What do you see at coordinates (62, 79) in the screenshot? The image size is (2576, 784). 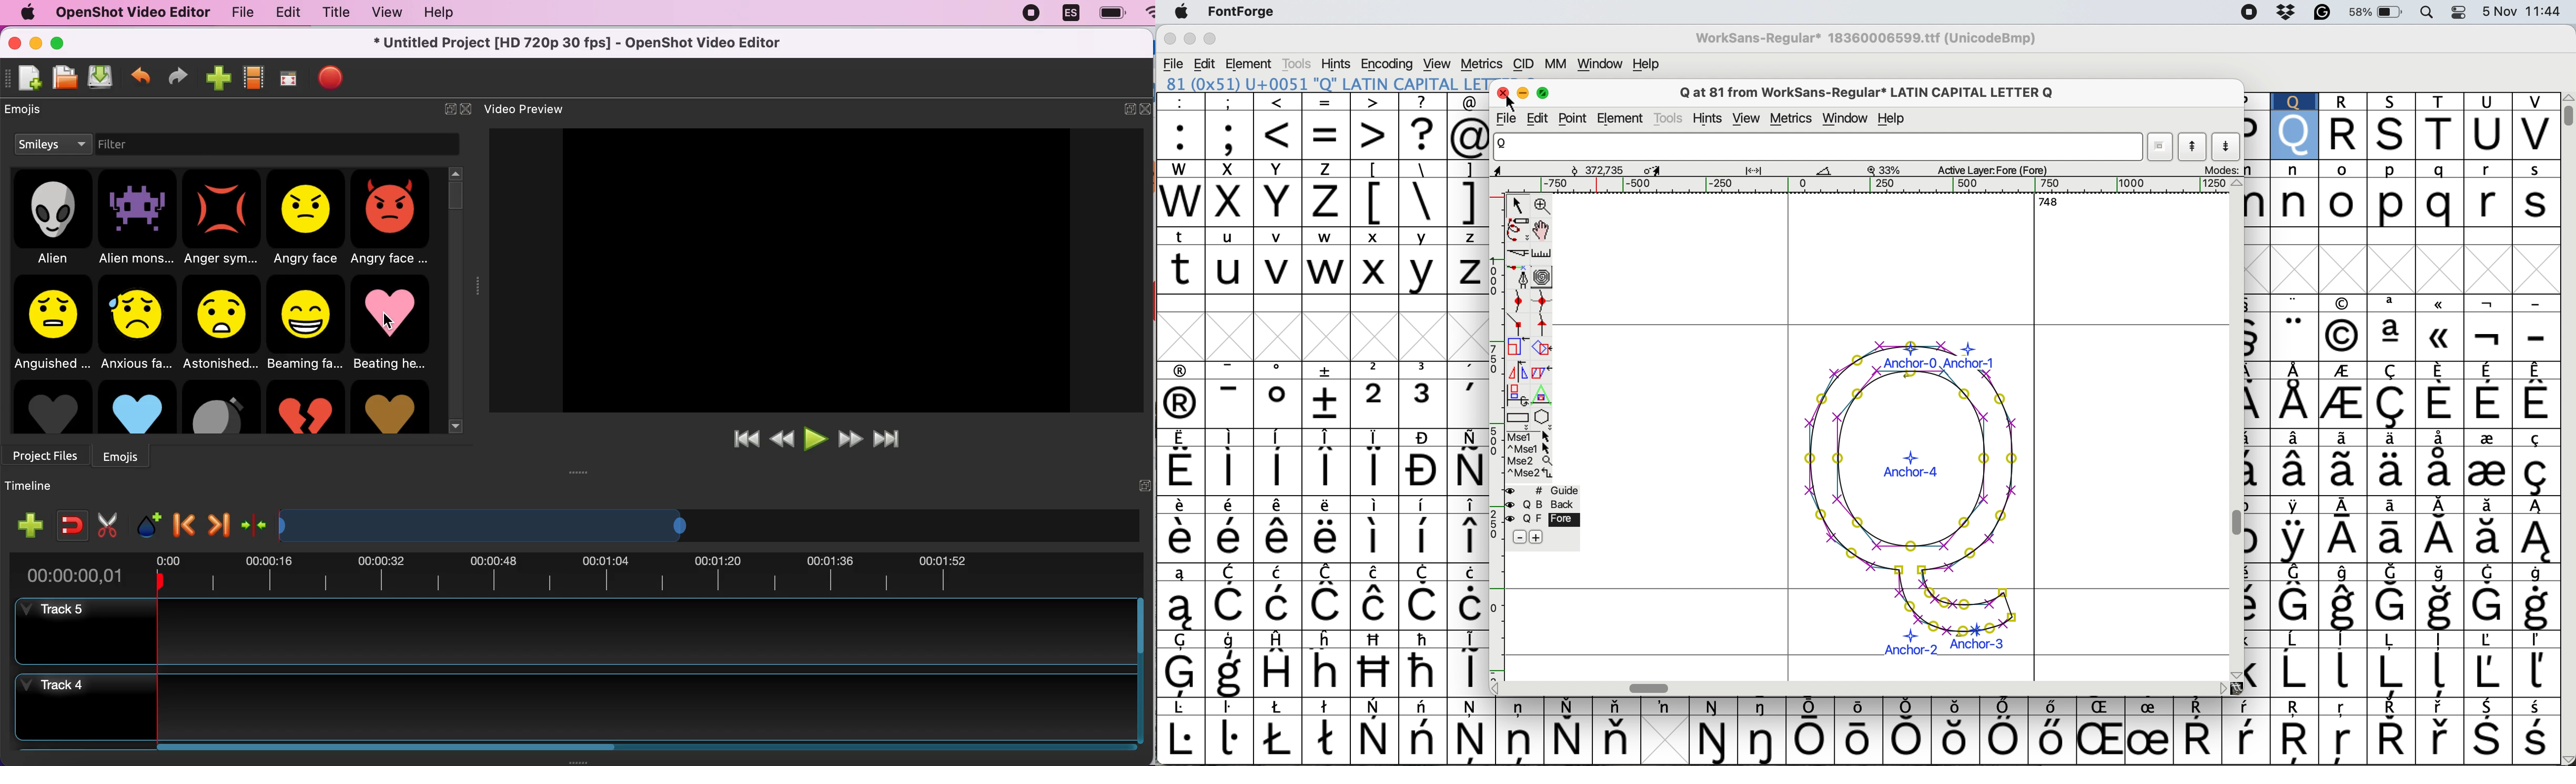 I see `open file` at bounding box center [62, 79].